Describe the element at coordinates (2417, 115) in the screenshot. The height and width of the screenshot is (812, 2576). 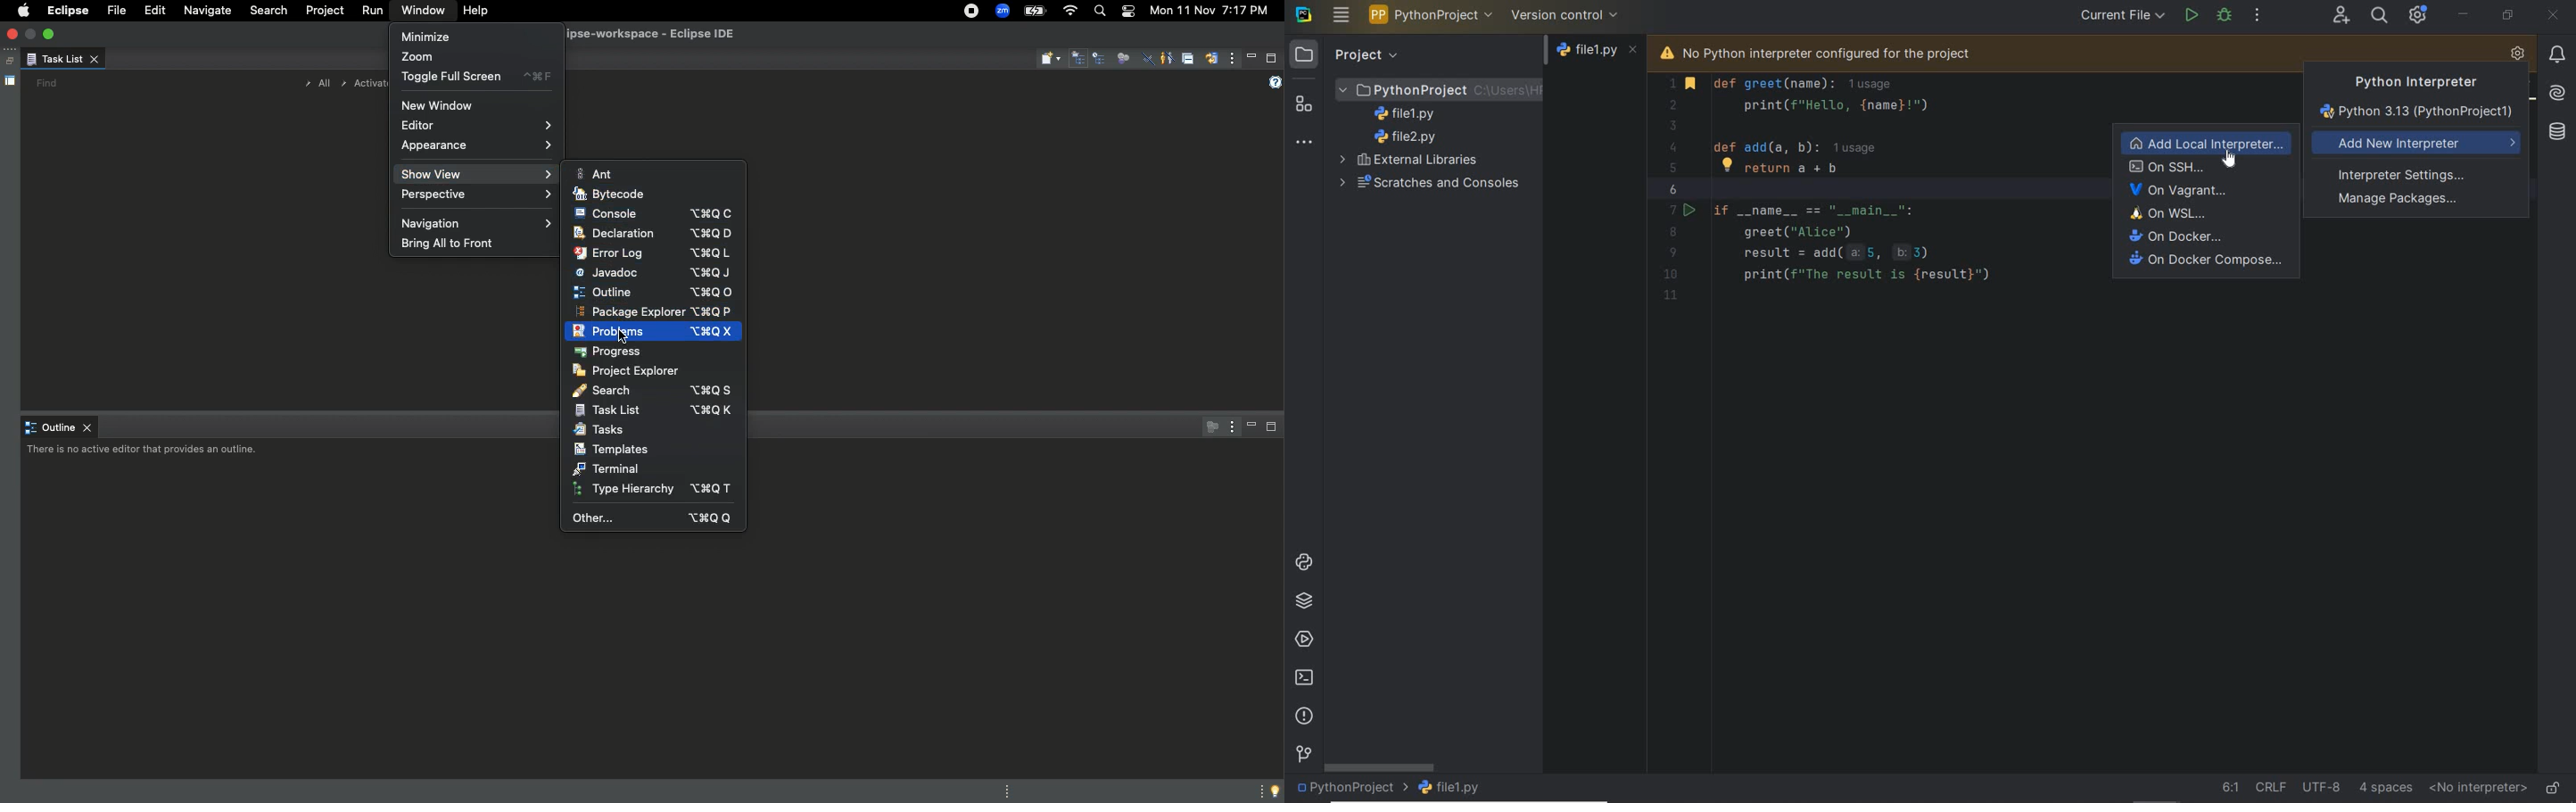
I see `Python 3.13` at that location.